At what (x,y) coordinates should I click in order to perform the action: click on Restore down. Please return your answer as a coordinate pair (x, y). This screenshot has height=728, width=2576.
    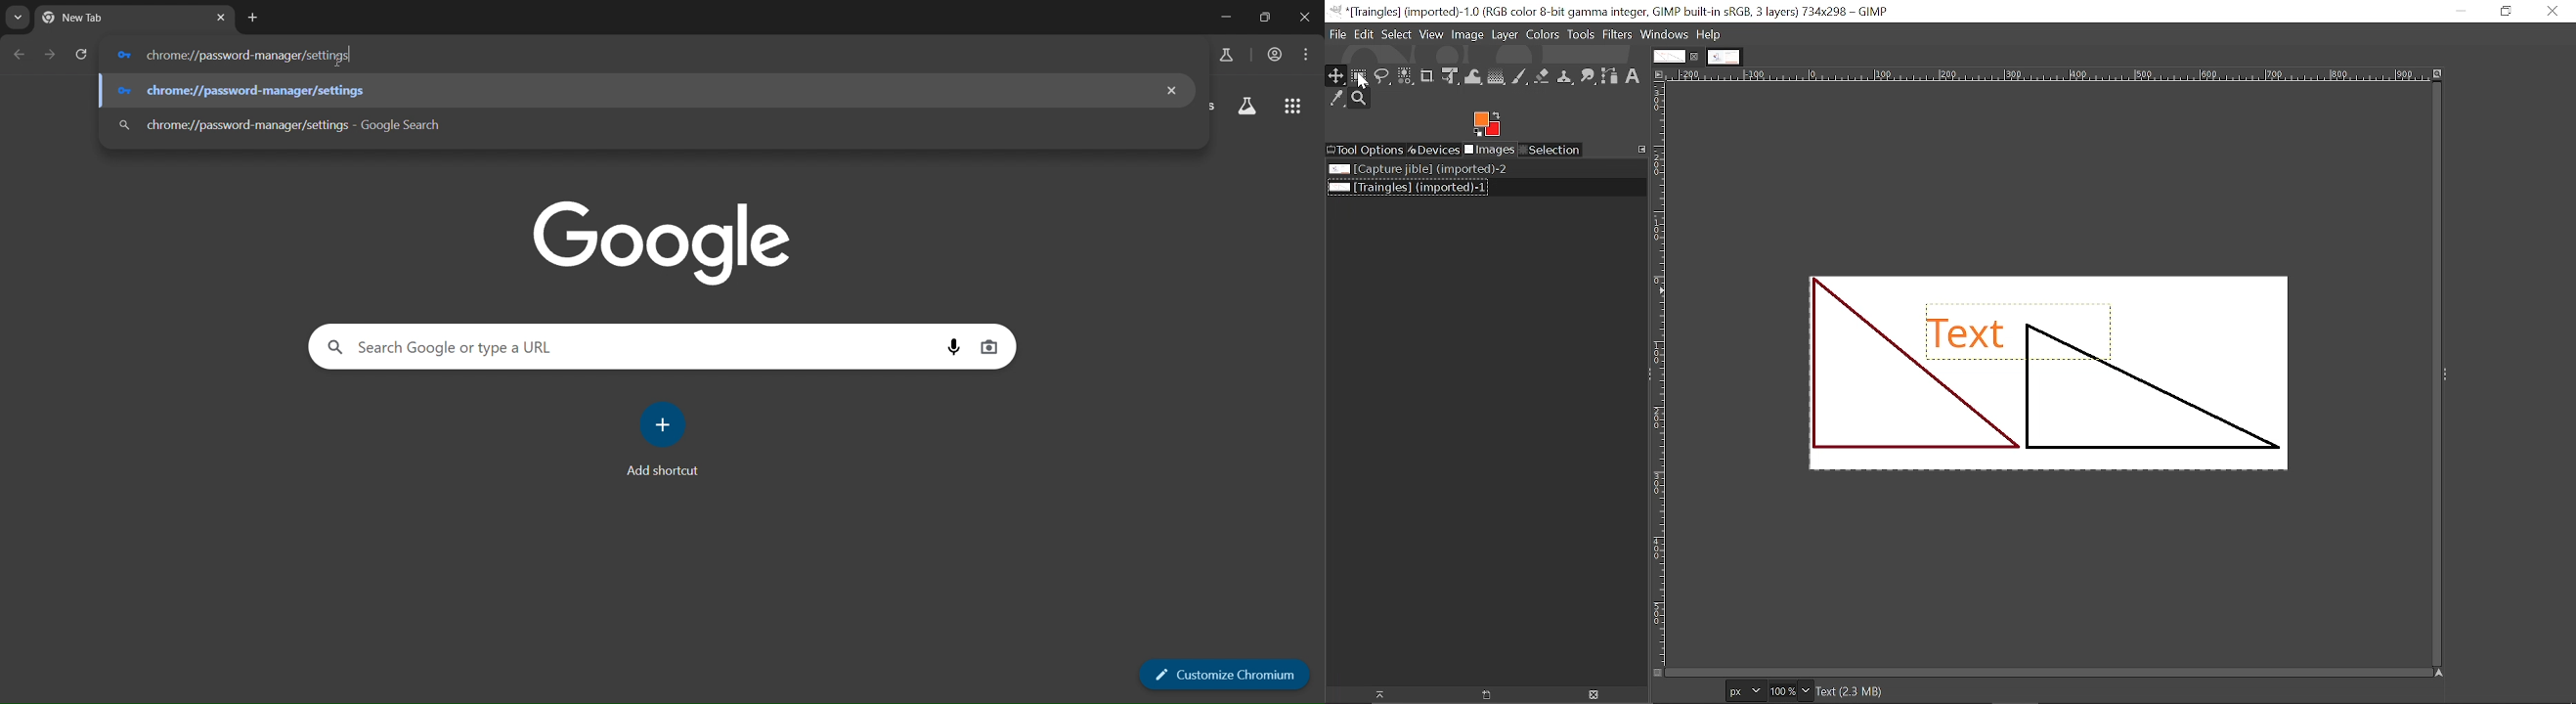
    Looking at the image, I should click on (2508, 12).